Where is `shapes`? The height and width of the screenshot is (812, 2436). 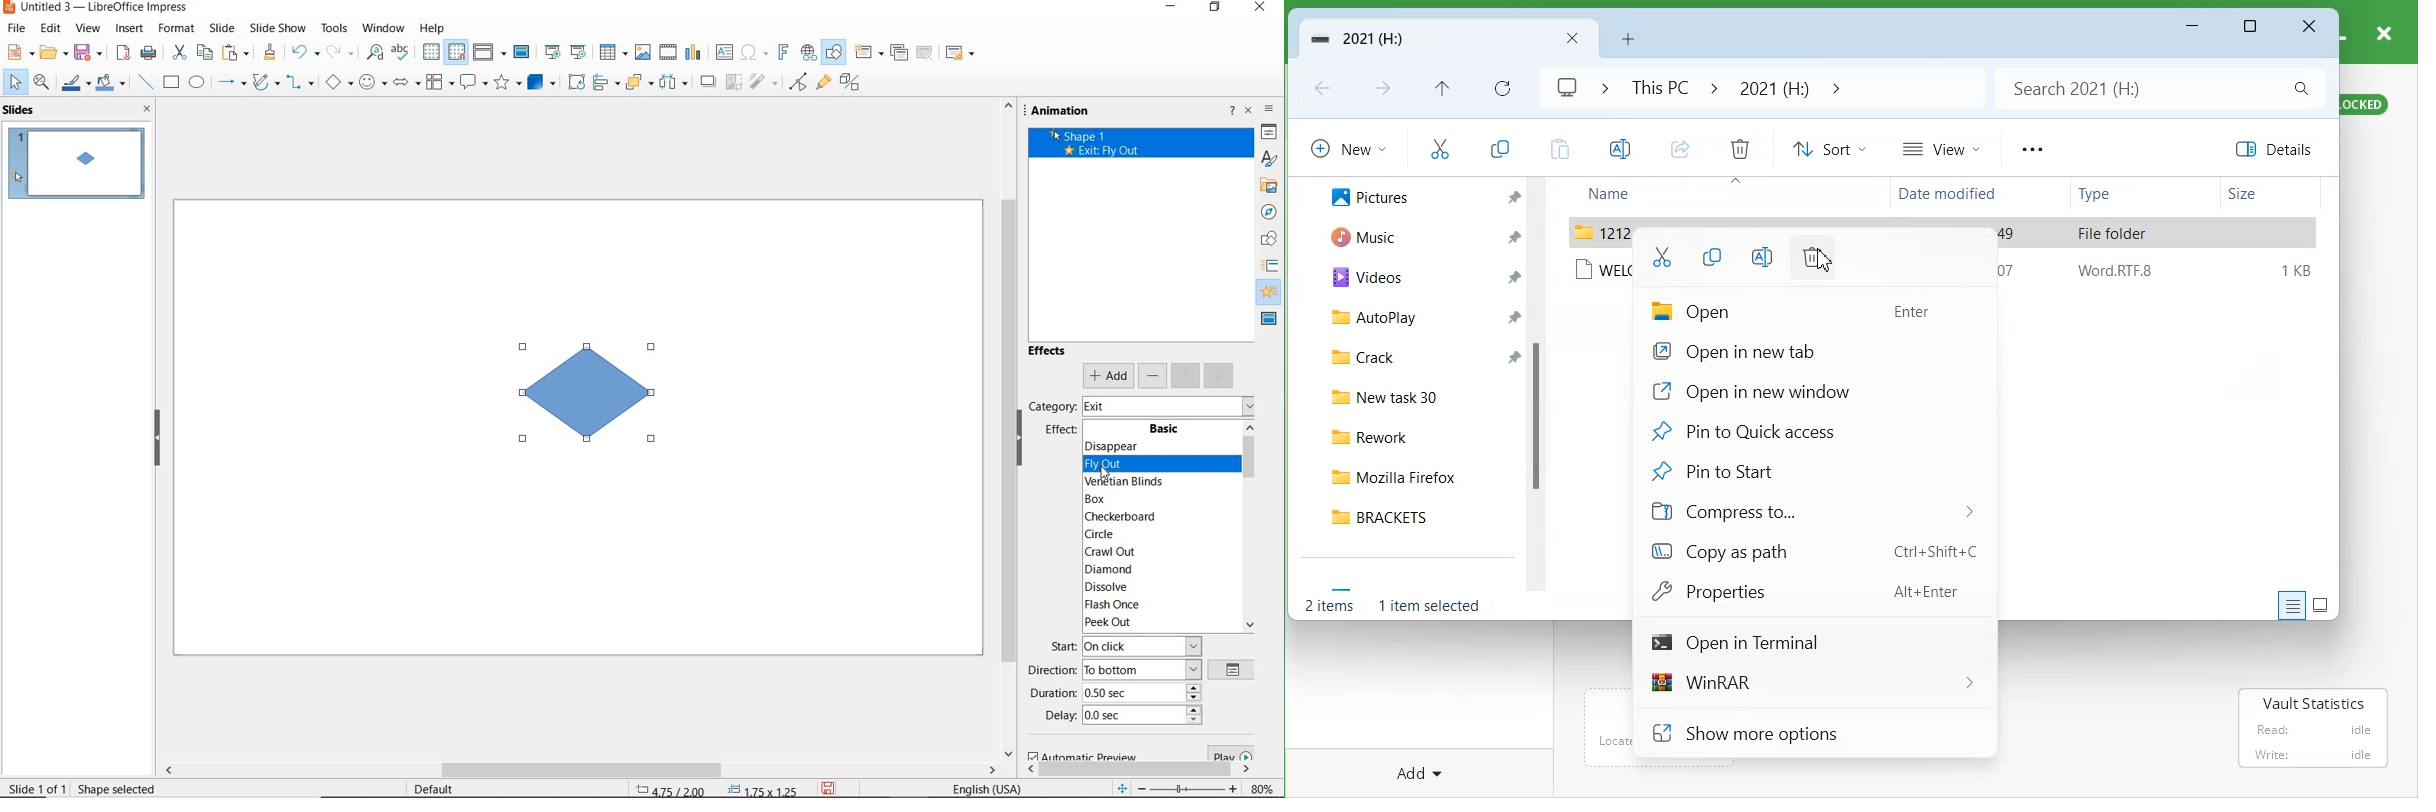 shapes is located at coordinates (1267, 238).